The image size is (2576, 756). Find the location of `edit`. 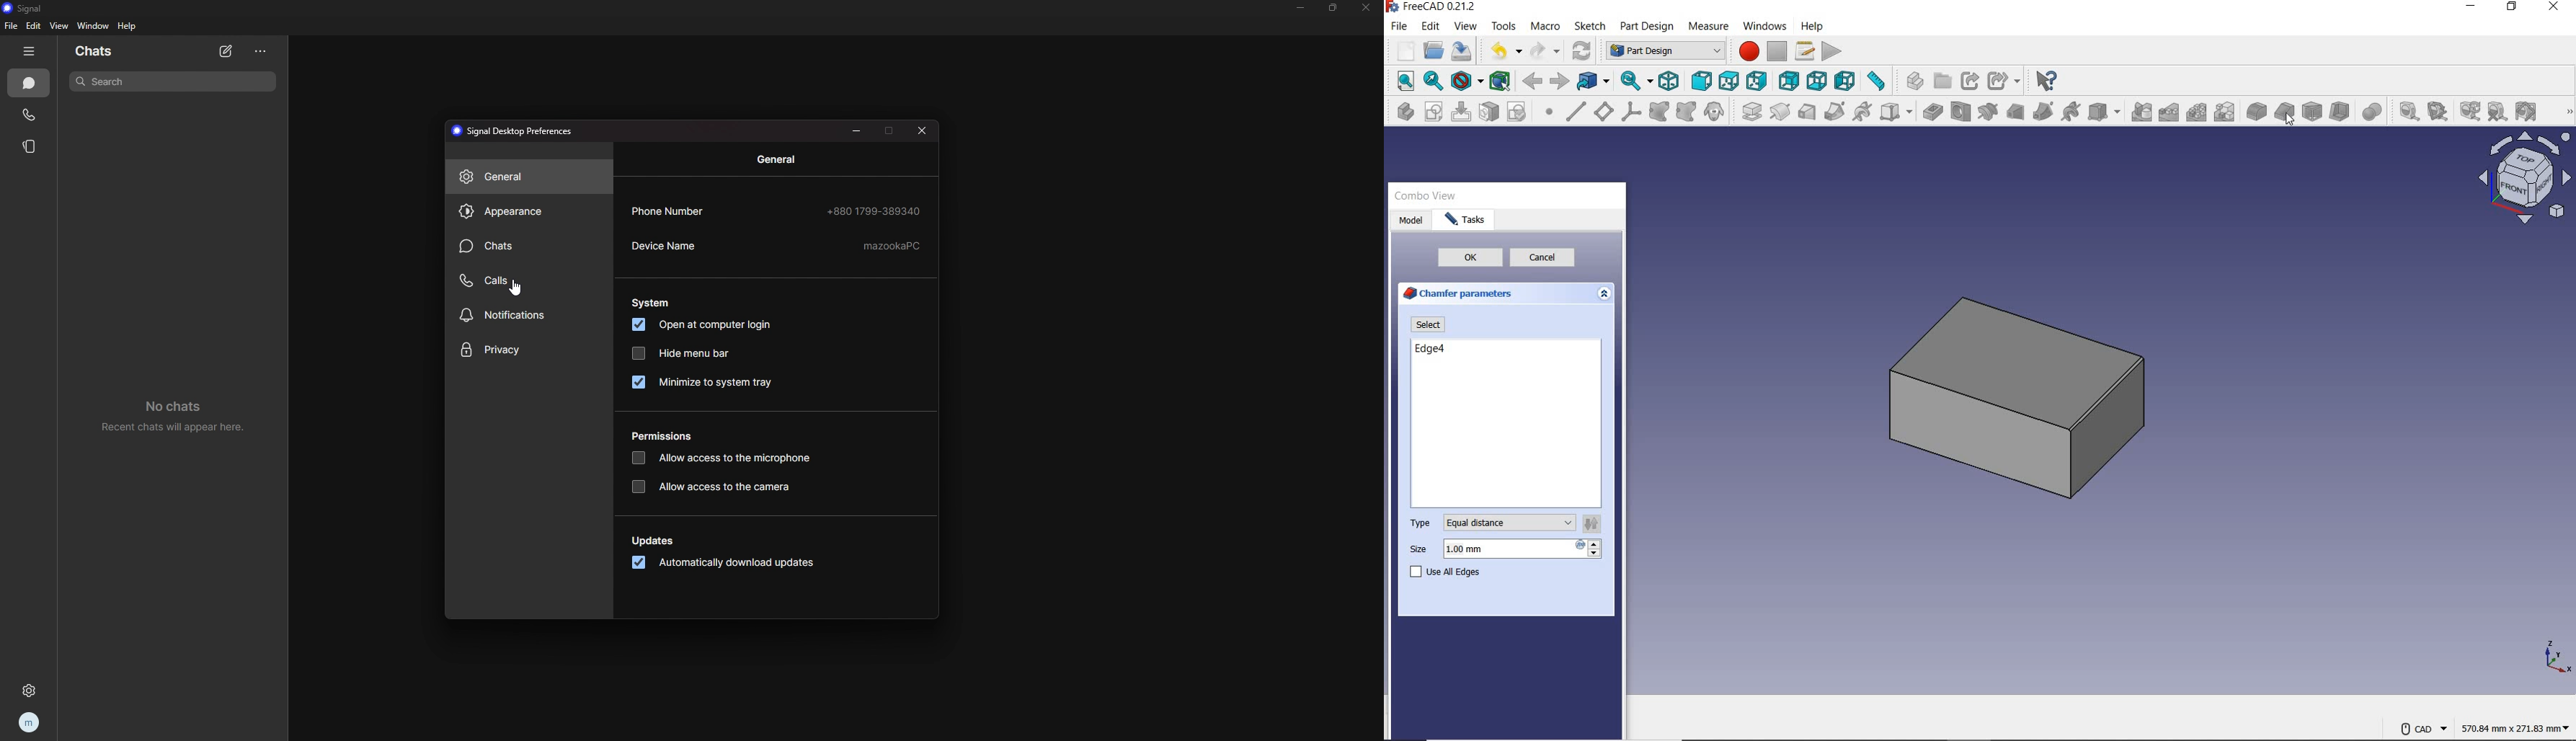

edit is located at coordinates (1431, 26).